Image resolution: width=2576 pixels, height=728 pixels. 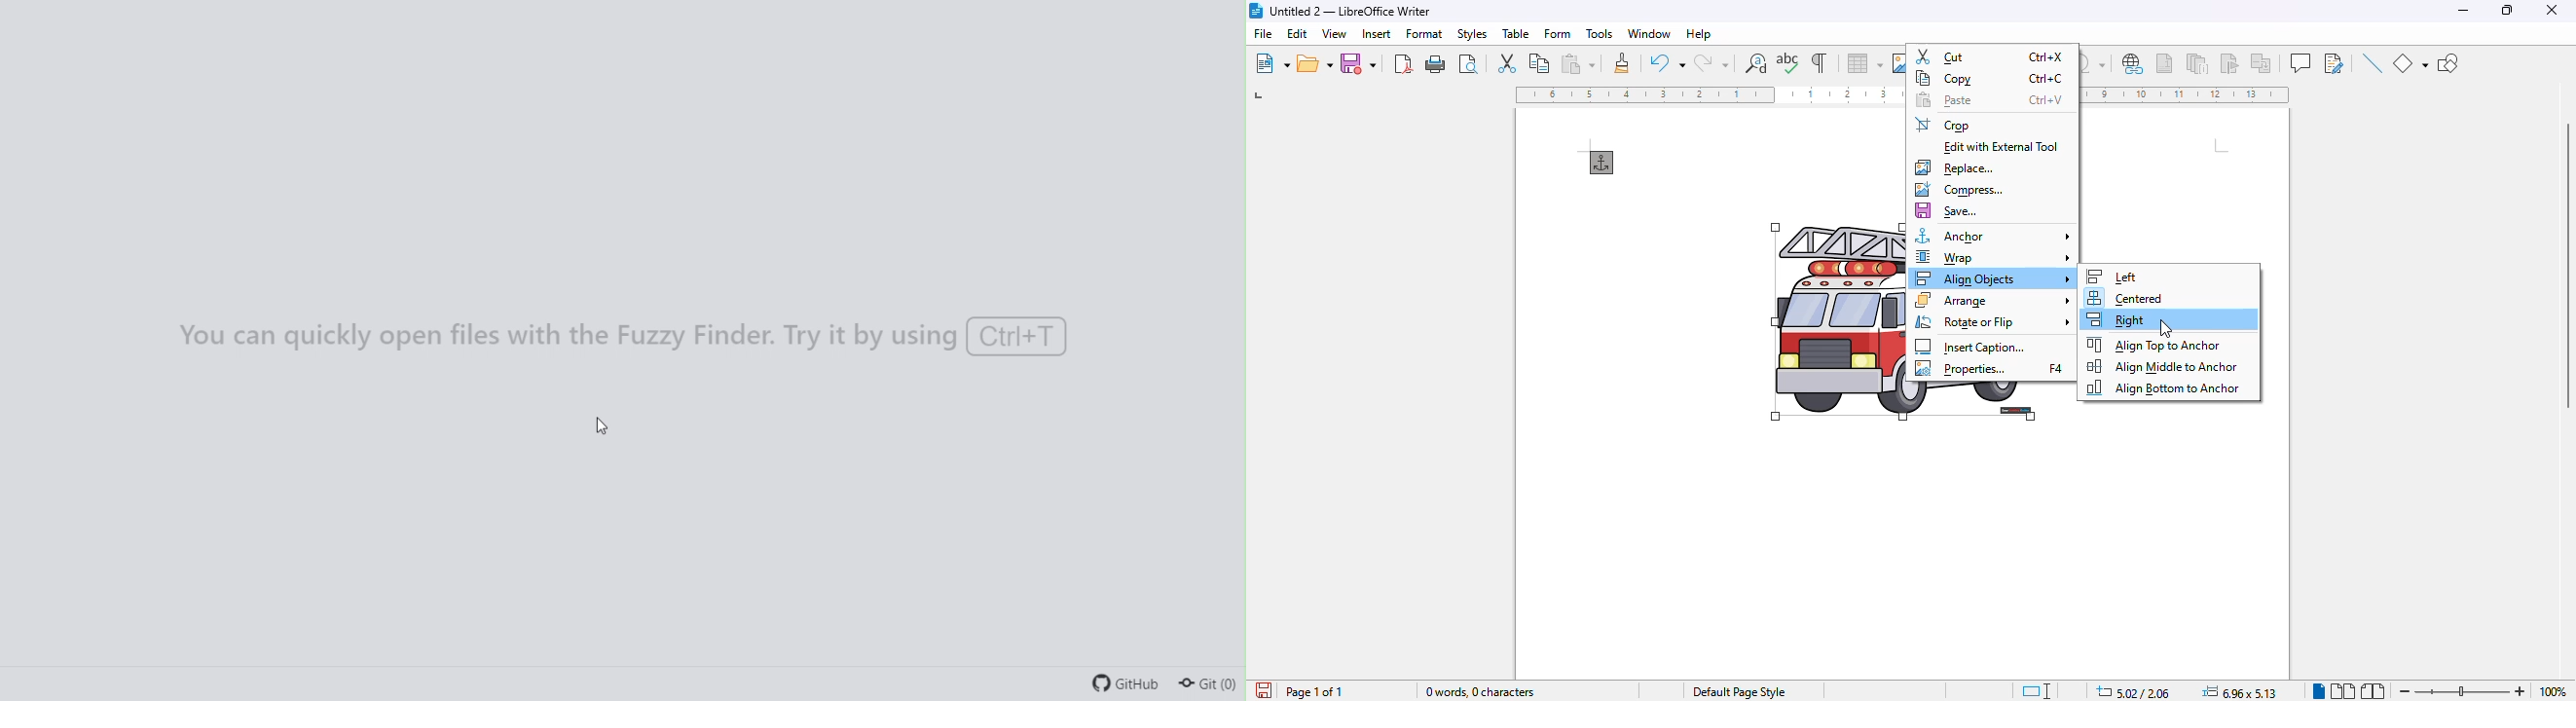 I want to click on show track changes functions, so click(x=2335, y=63).